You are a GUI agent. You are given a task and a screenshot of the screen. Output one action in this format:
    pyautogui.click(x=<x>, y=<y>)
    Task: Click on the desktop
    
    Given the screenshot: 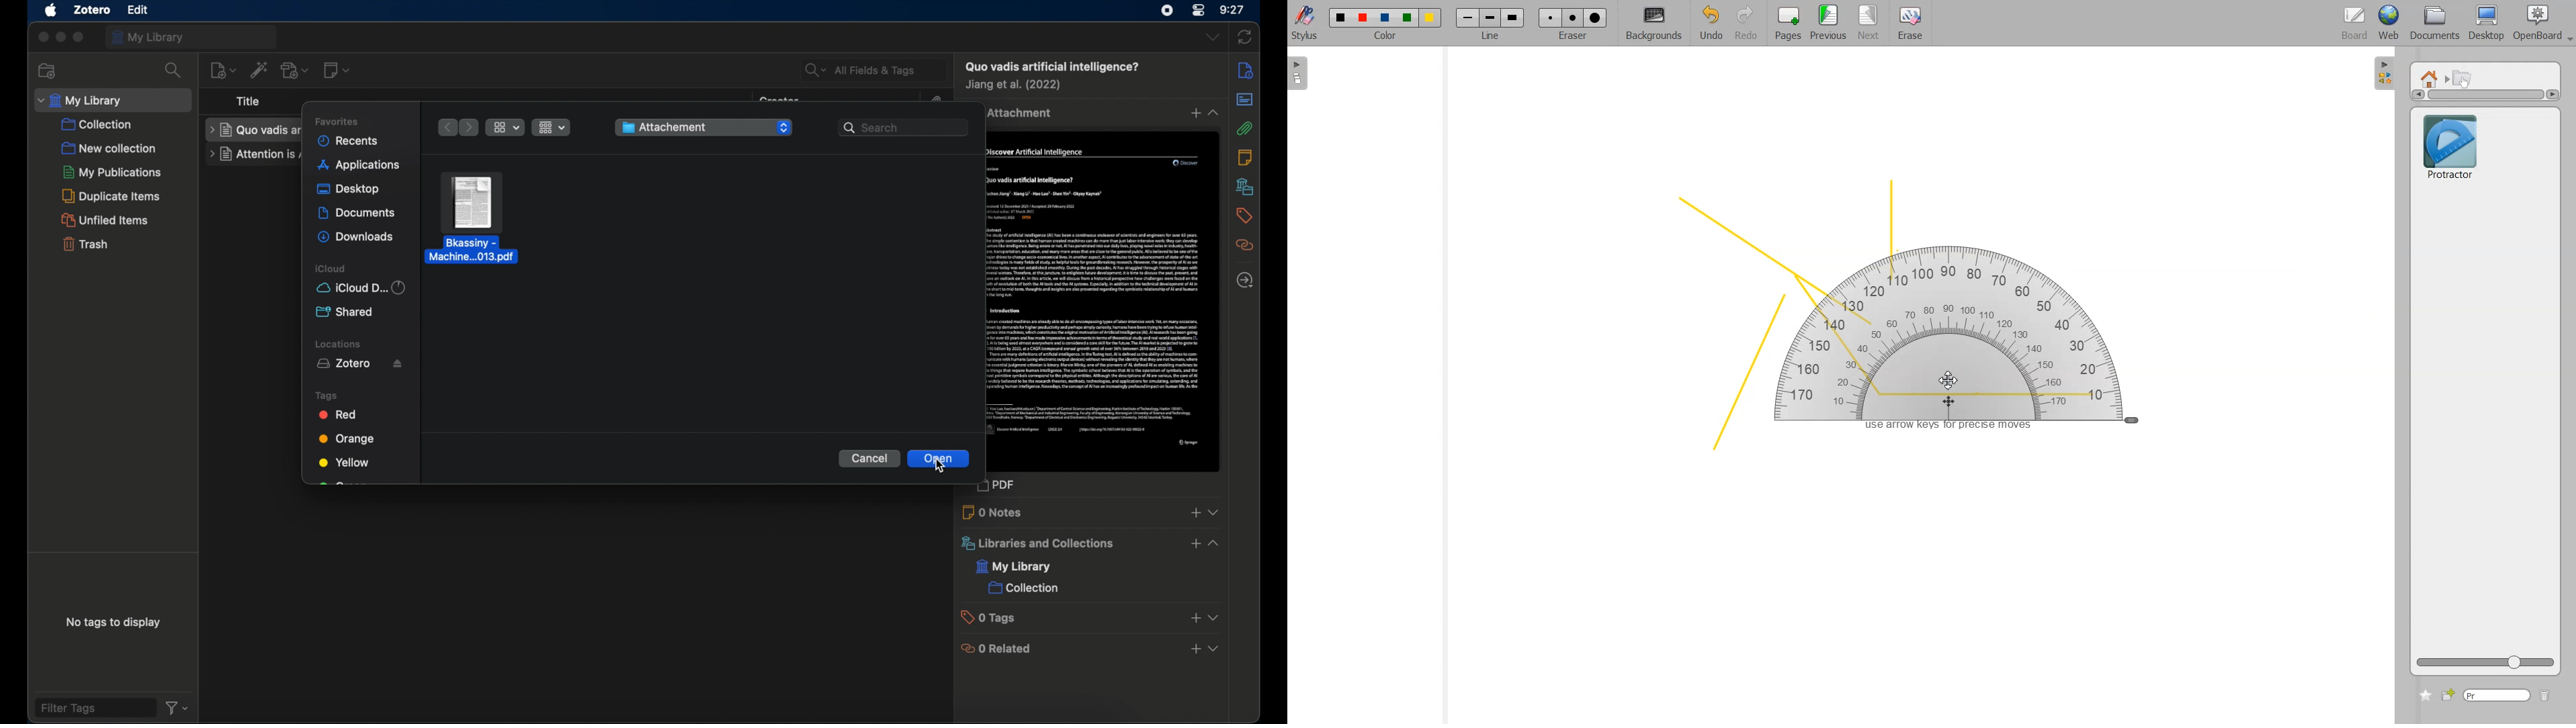 What is the action you would take?
    pyautogui.click(x=349, y=190)
    